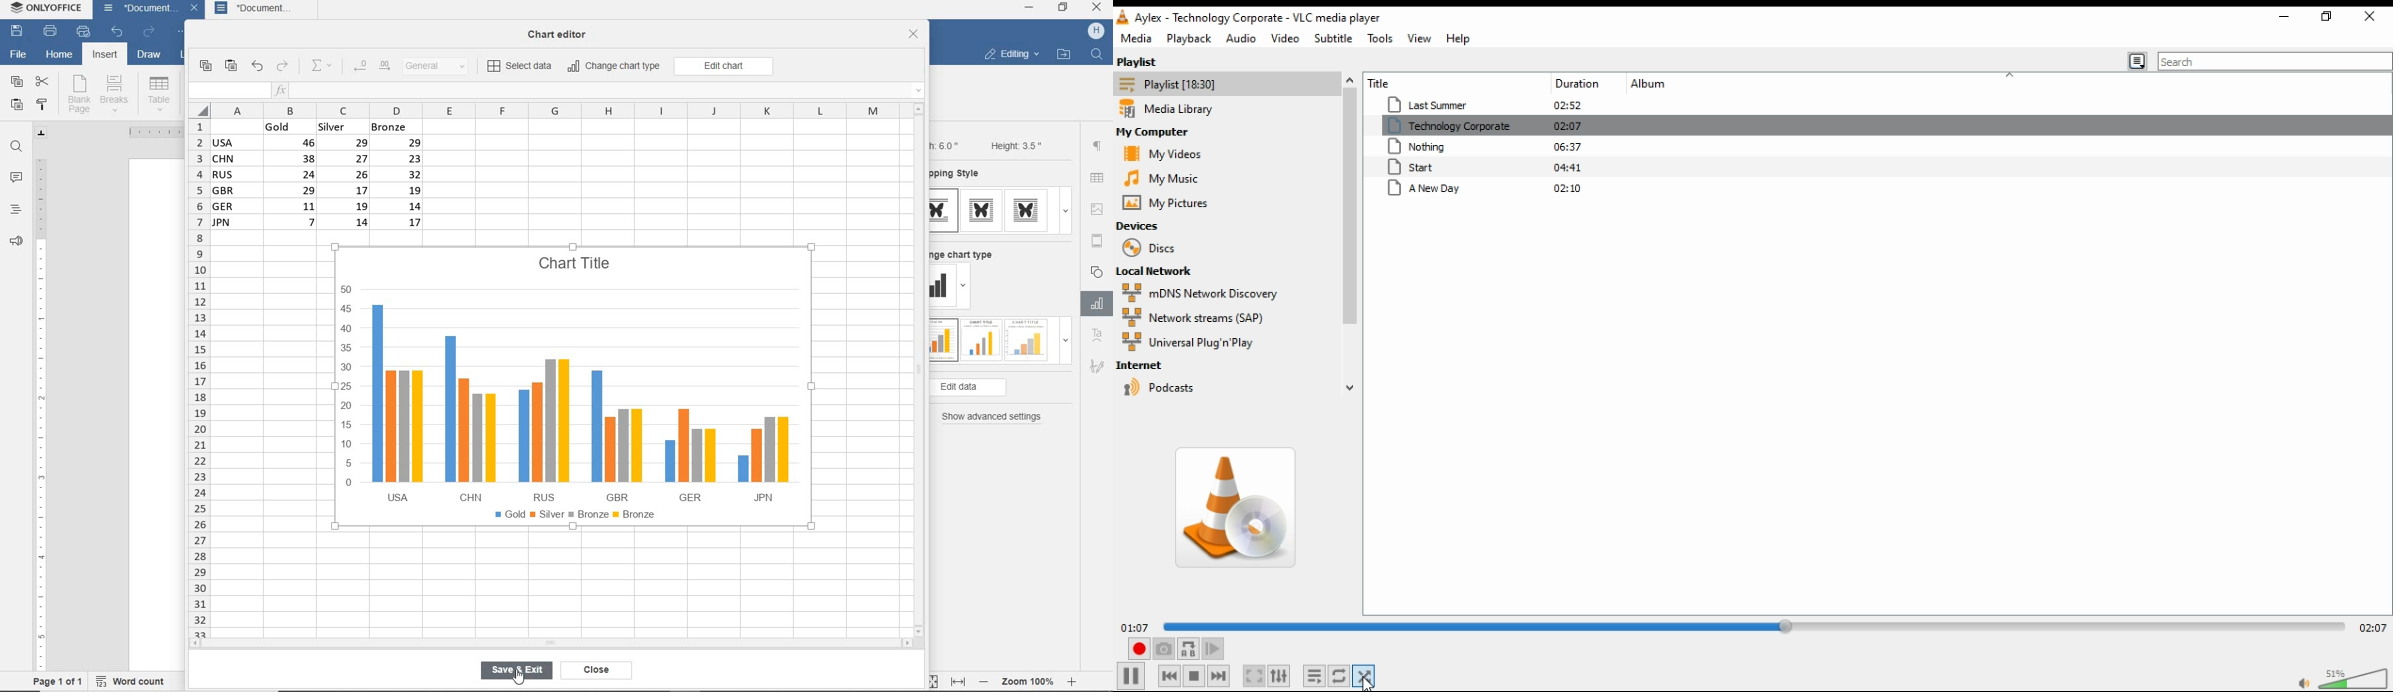 This screenshot has width=2408, height=700. What do you see at coordinates (2132, 61) in the screenshot?
I see `toggle playlistview` at bounding box center [2132, 61].